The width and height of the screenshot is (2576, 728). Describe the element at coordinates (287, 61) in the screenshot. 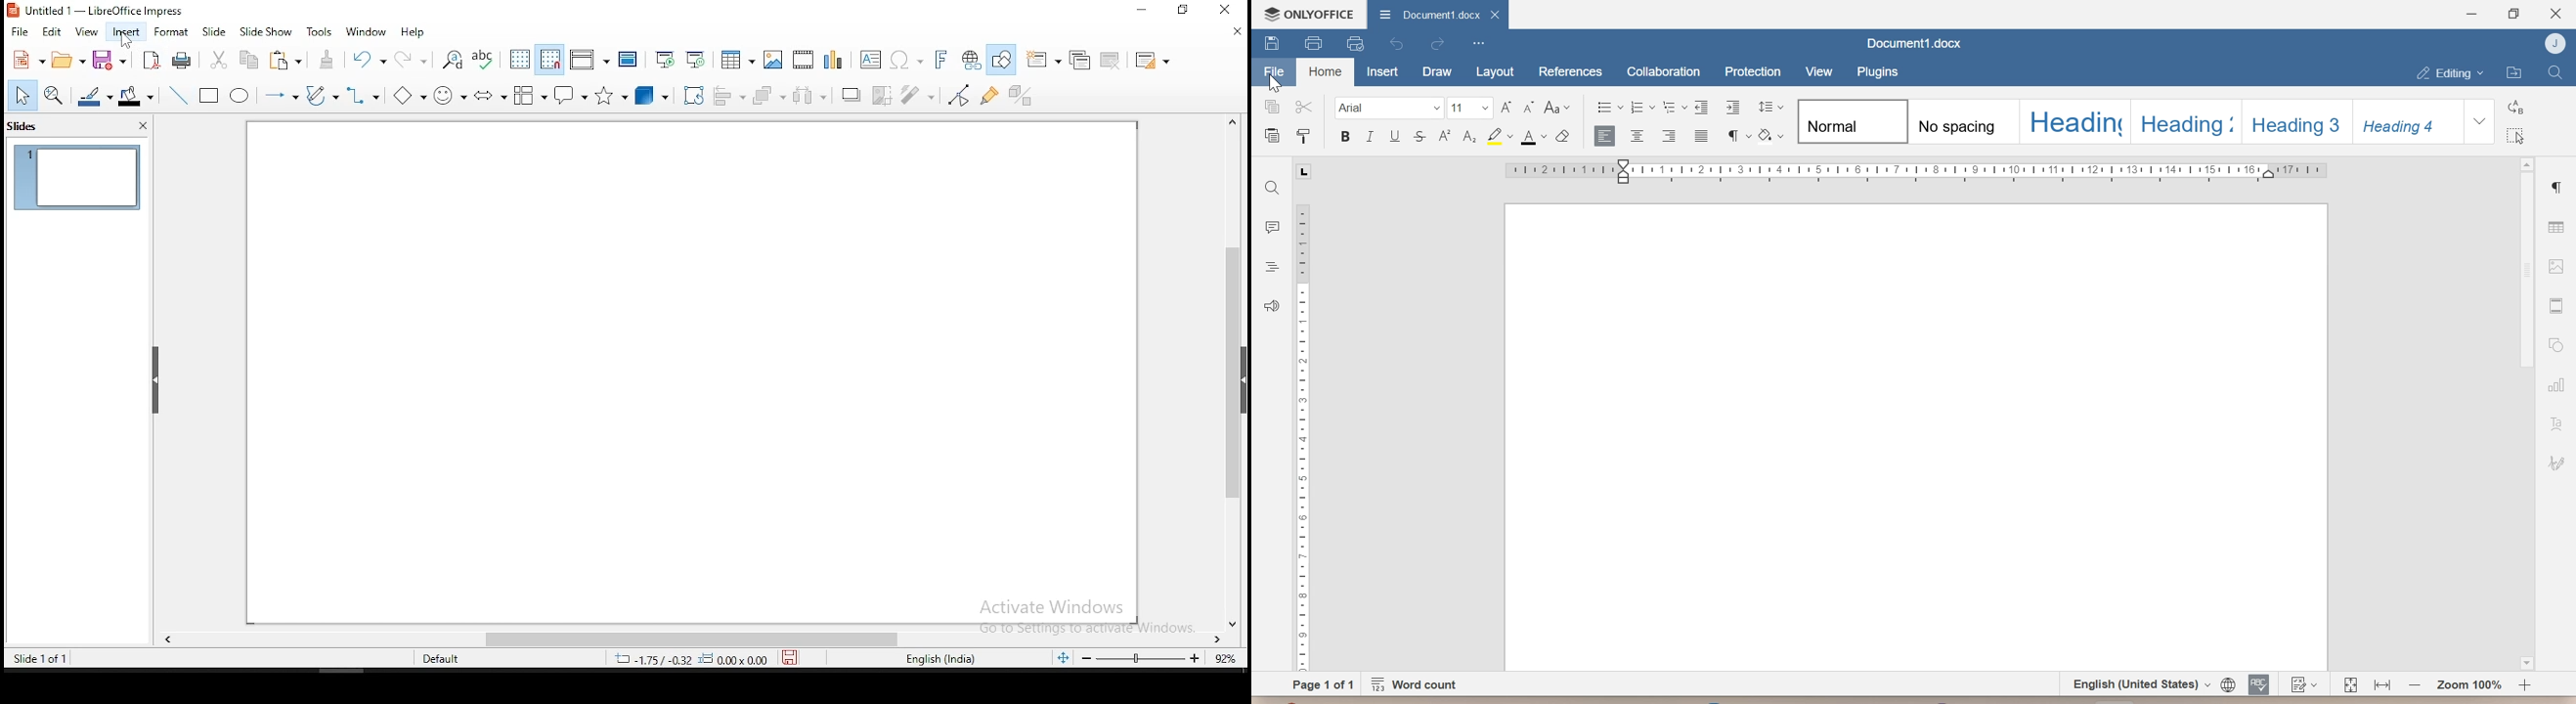

I see `paste` at that location.